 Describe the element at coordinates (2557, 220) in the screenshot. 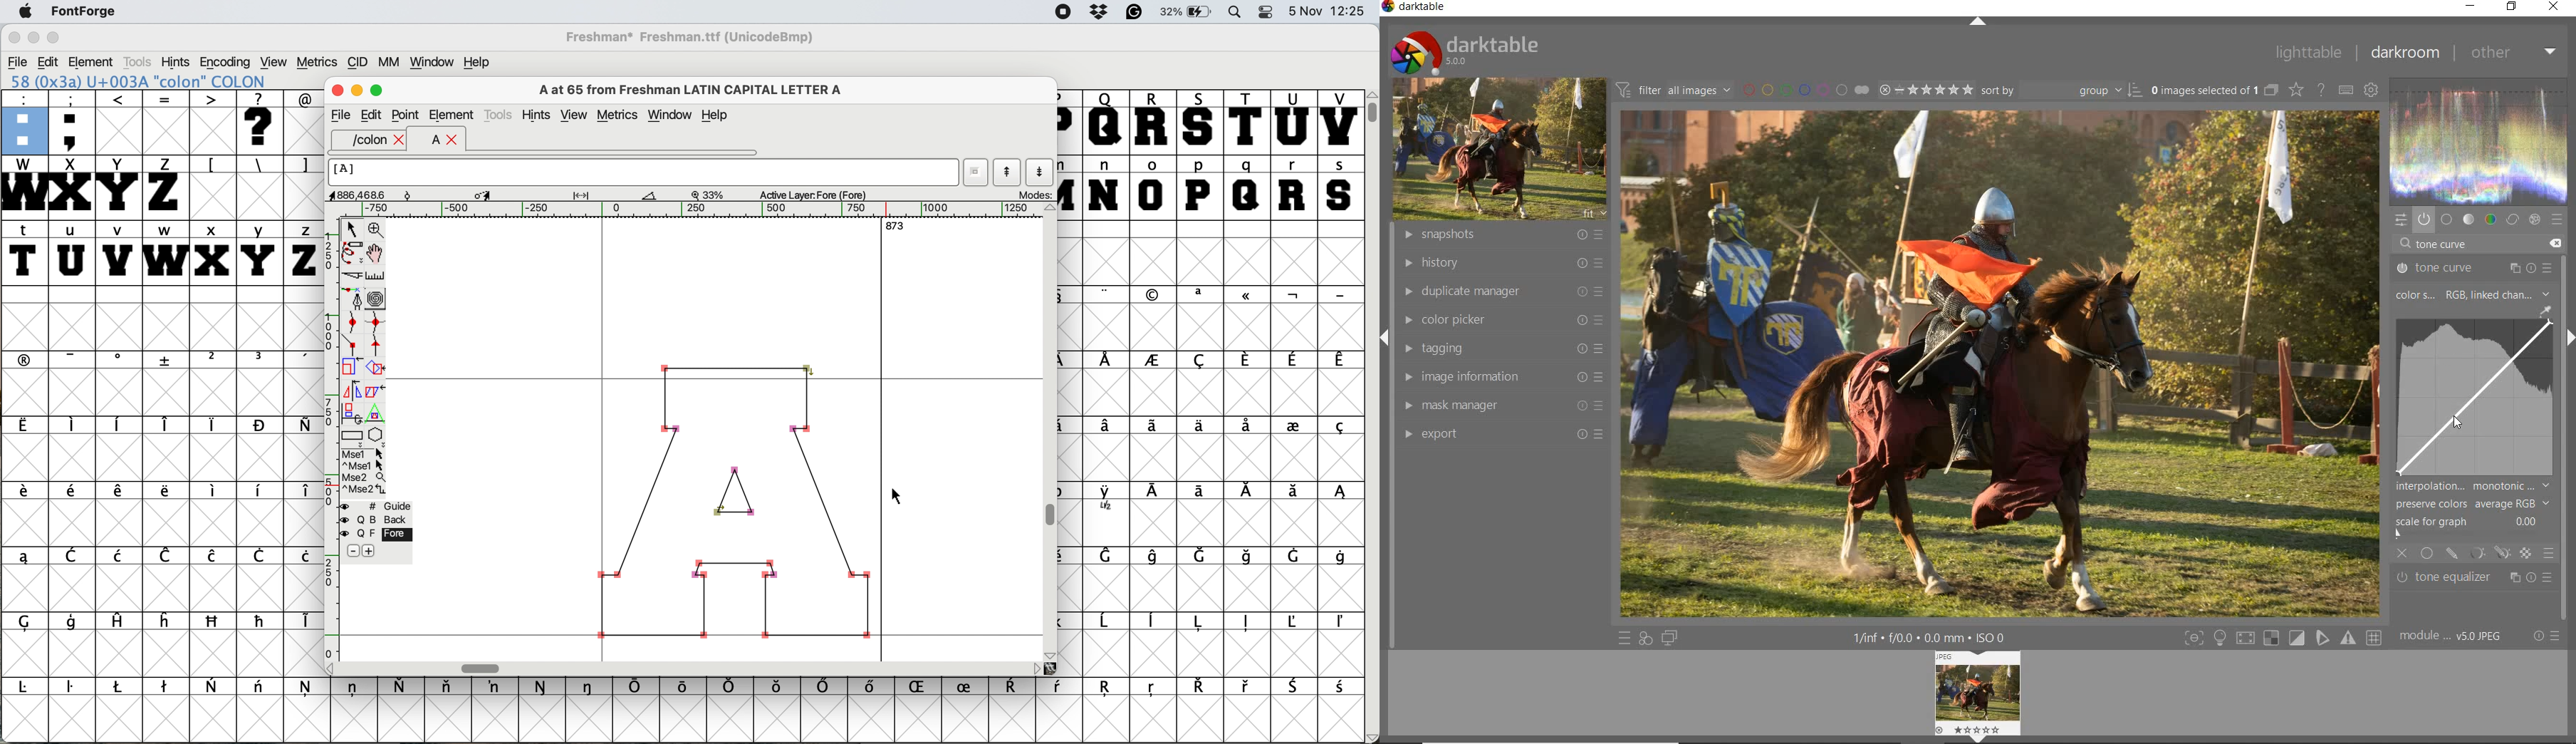

I see `presets` at that location.